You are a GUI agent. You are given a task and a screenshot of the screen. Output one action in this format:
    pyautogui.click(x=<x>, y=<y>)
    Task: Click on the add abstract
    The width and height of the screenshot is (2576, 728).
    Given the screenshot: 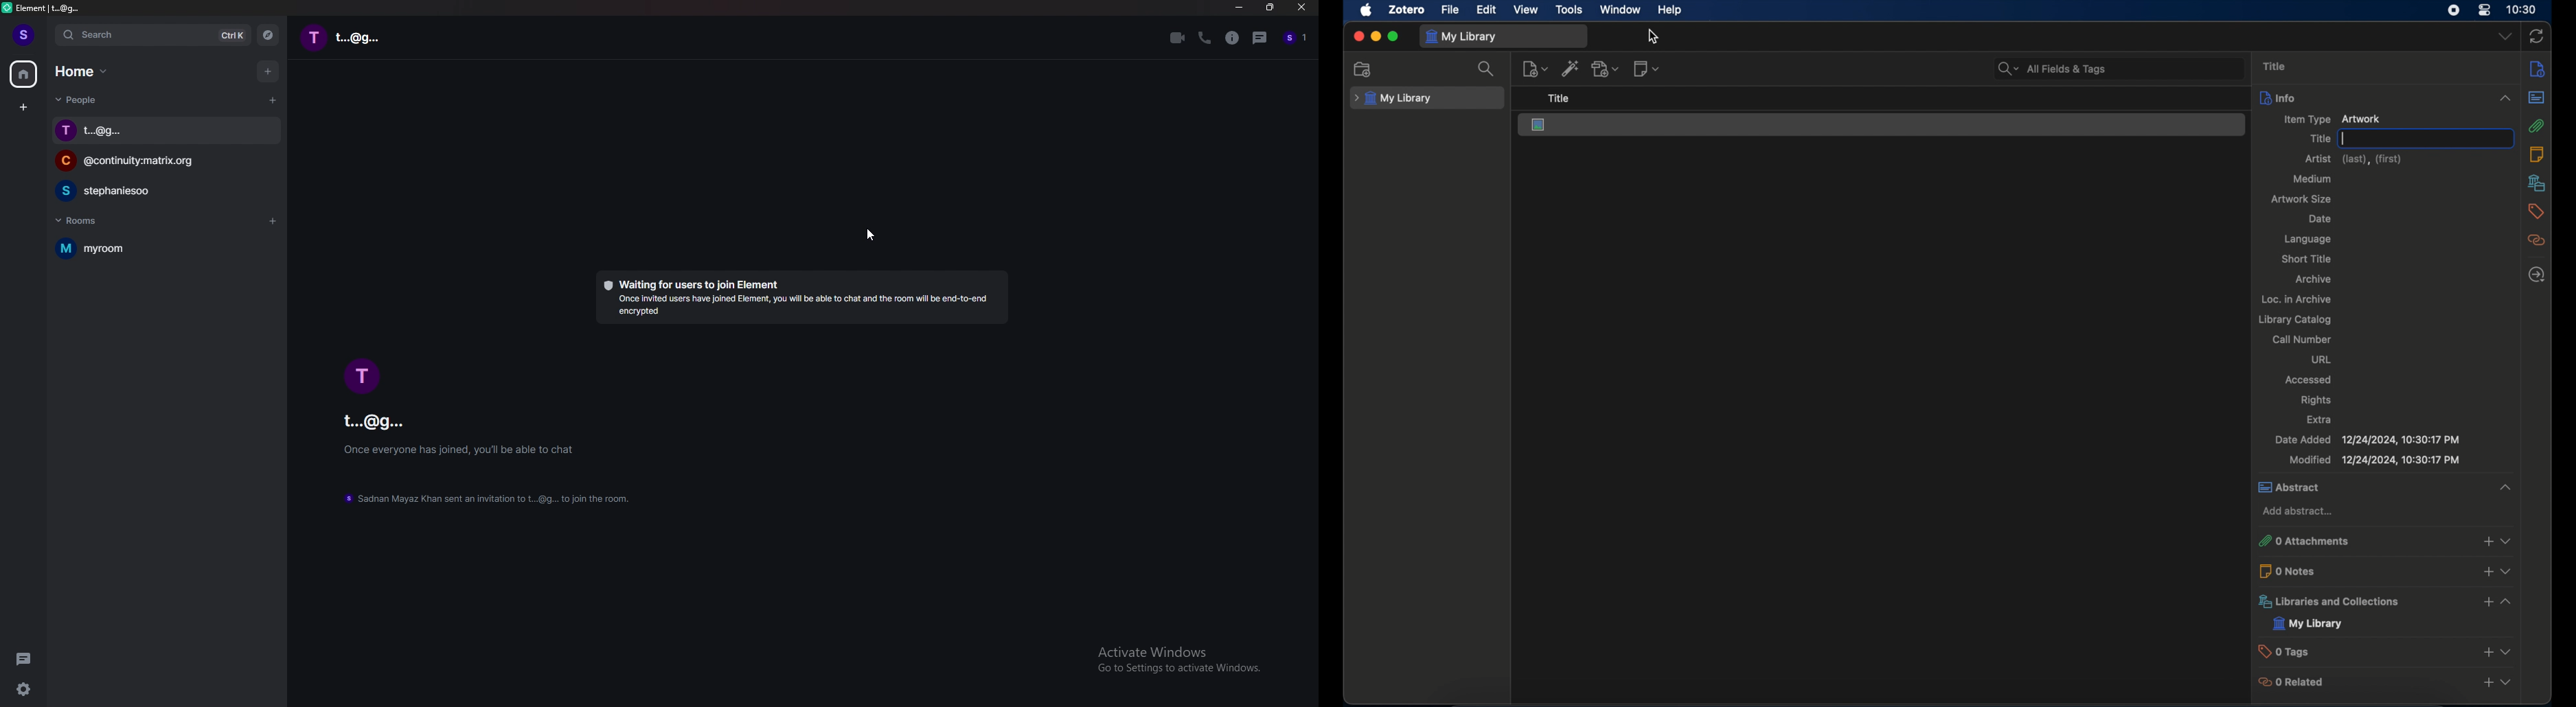 What is the action you would take?
    pyautogui.click(x=2298, y=511)
    